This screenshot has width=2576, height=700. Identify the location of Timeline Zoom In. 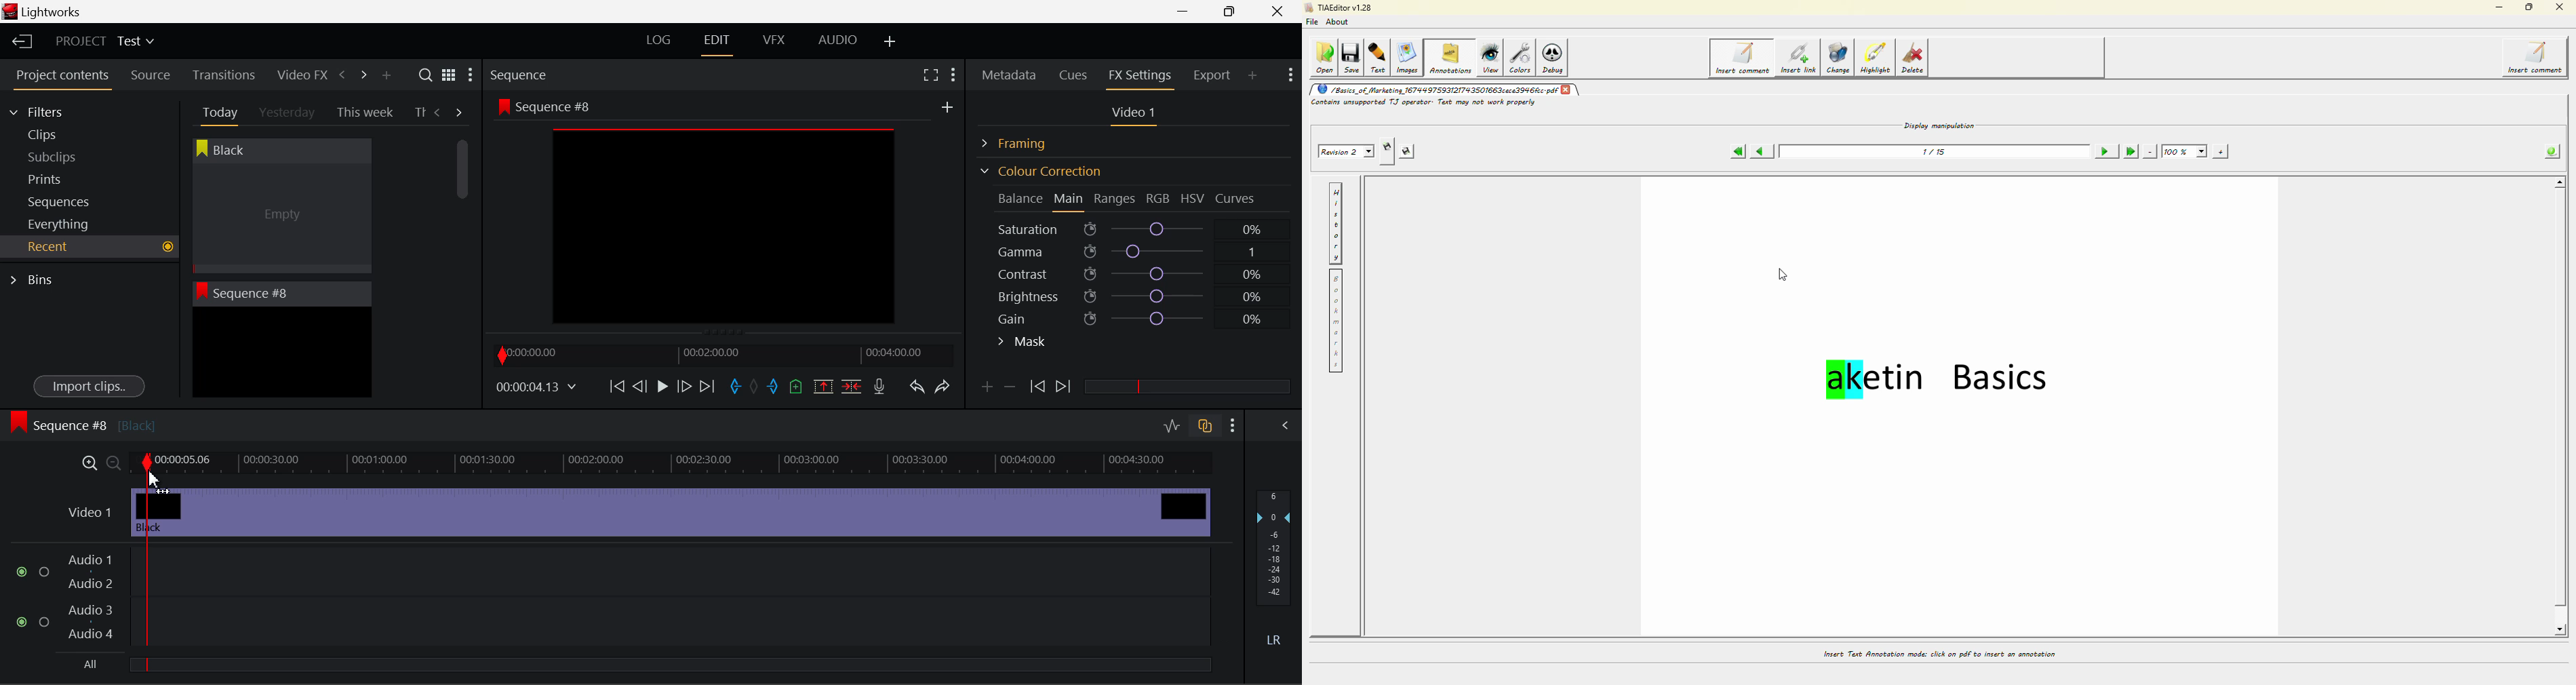
(87, 463).